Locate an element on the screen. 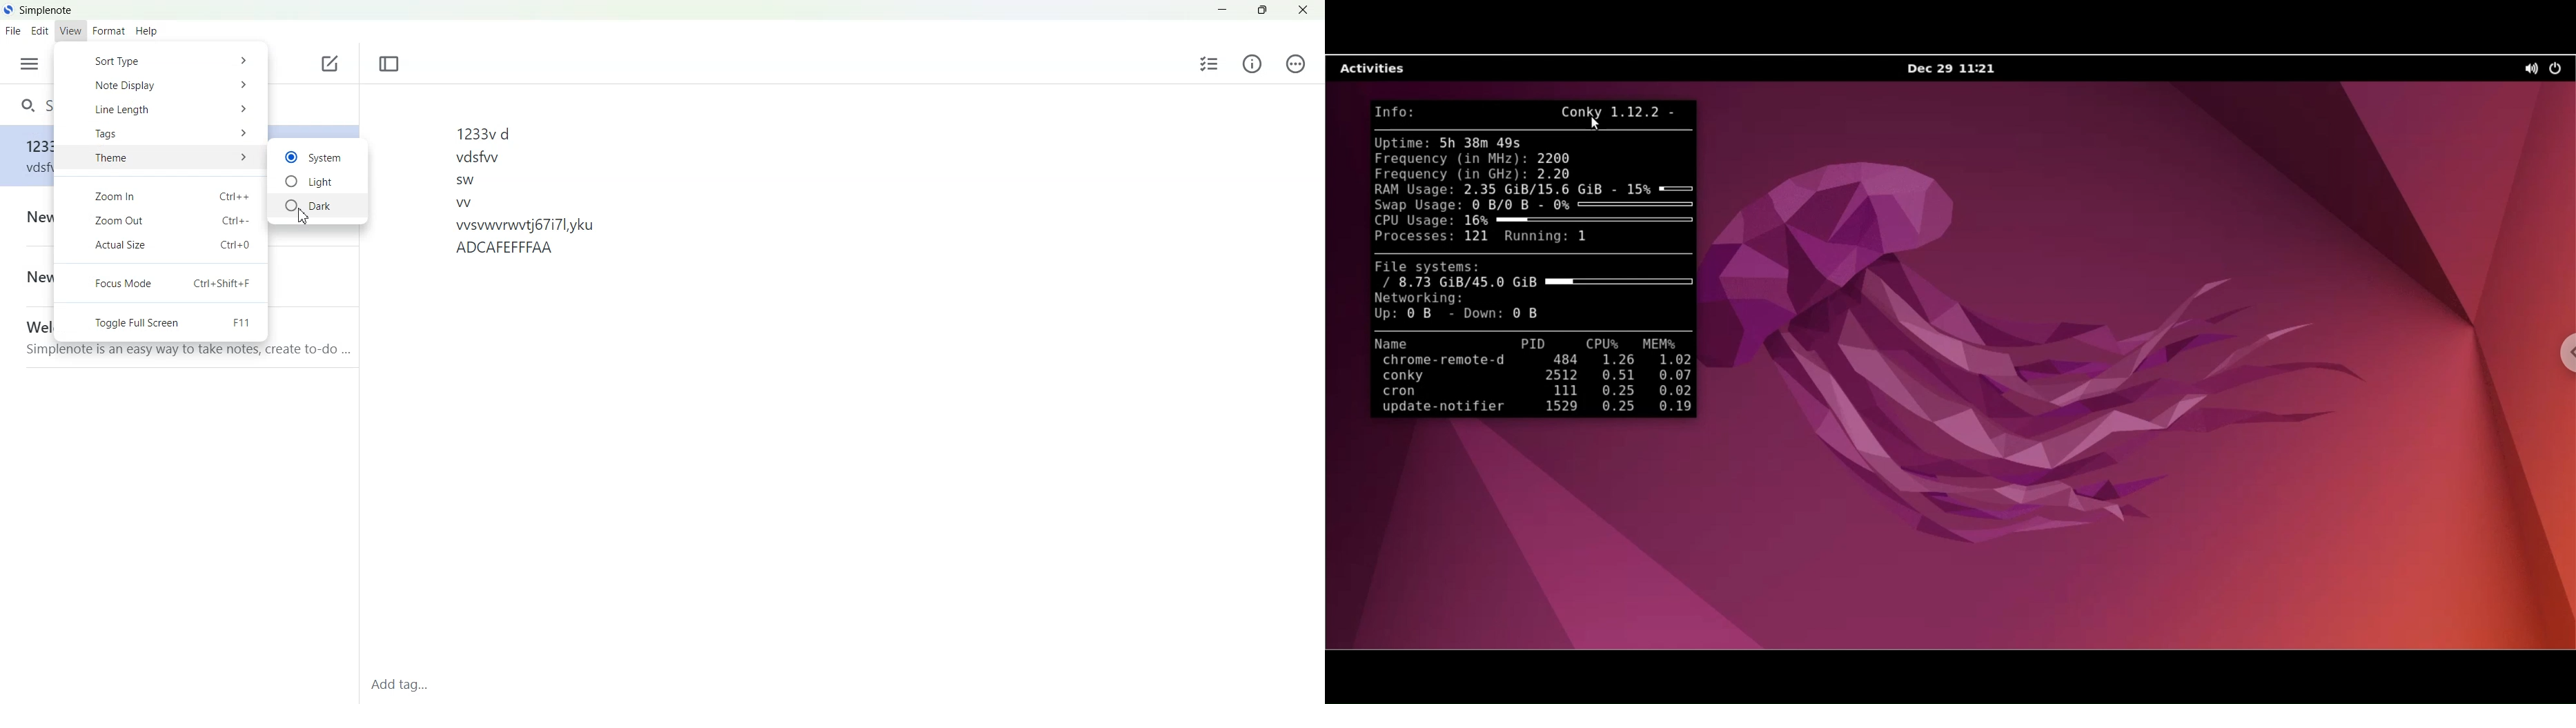  Dark is located at coordinates (316, 206).